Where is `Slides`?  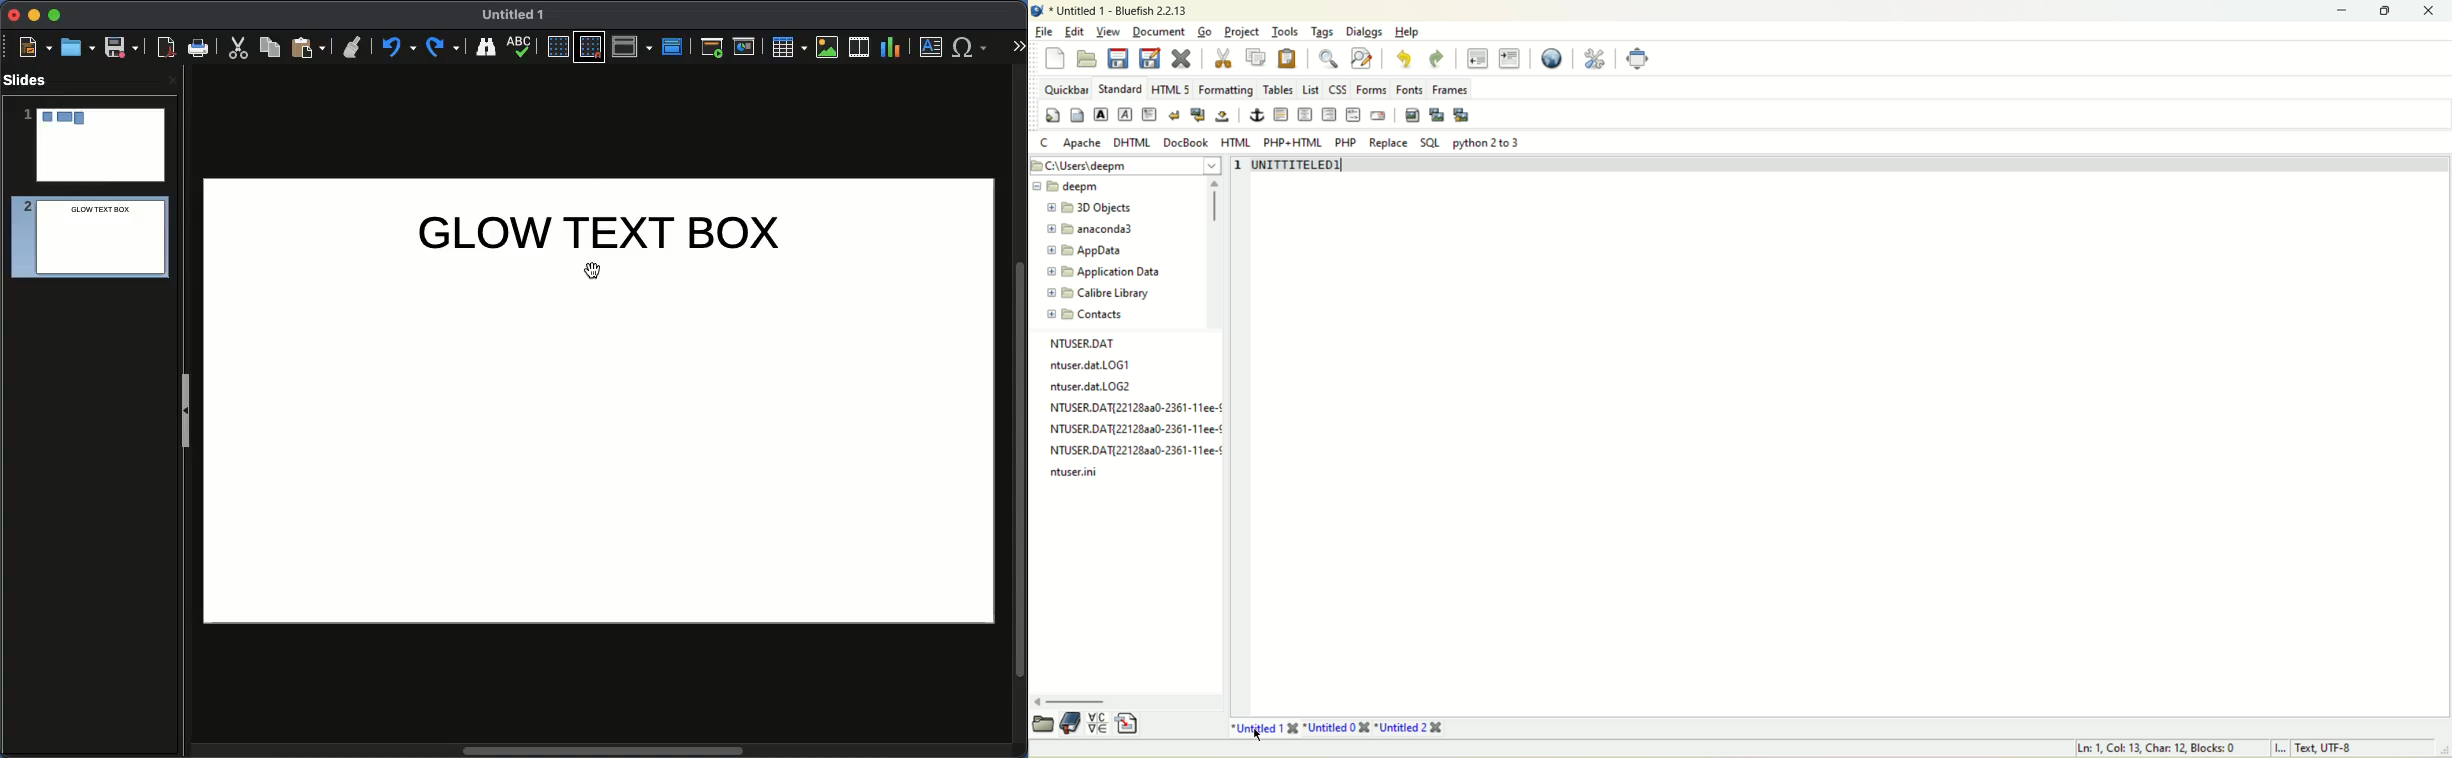 Slides is located at coordinates (31, 80).